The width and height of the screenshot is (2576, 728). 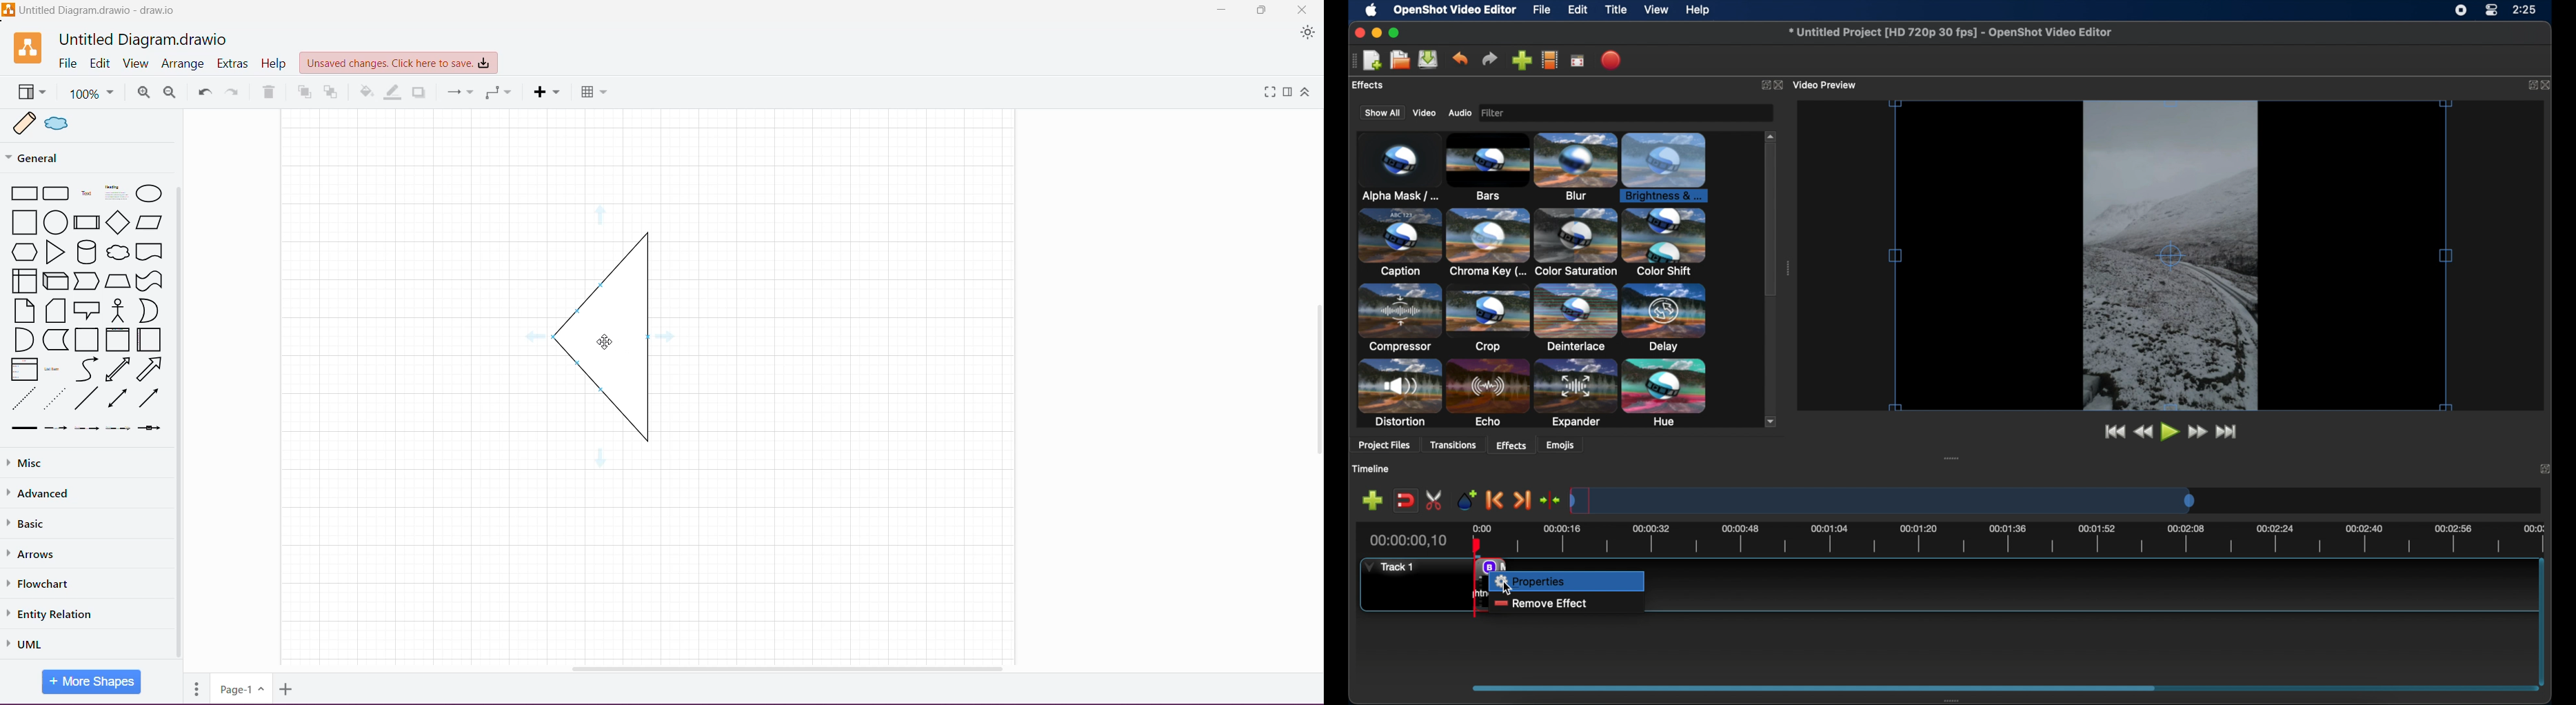 I want to click on maximize, so click(x=1396, y=33).